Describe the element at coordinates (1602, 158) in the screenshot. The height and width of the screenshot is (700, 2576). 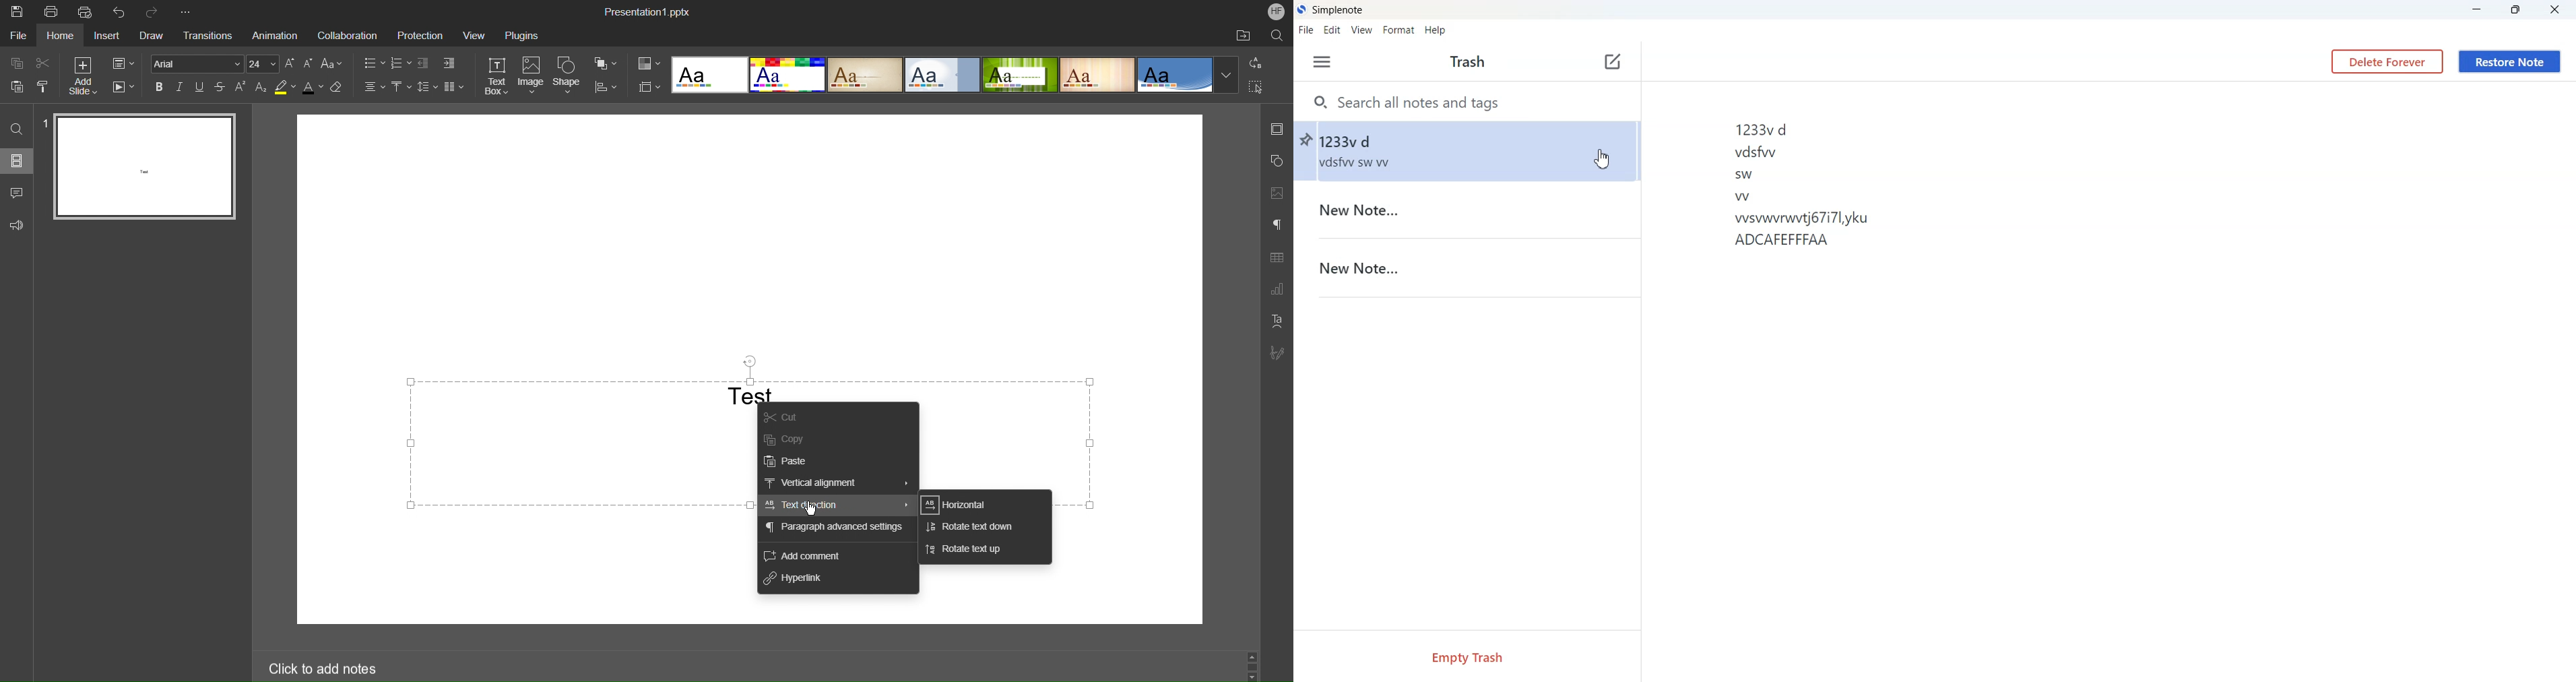
I see `Cursor` at that location.